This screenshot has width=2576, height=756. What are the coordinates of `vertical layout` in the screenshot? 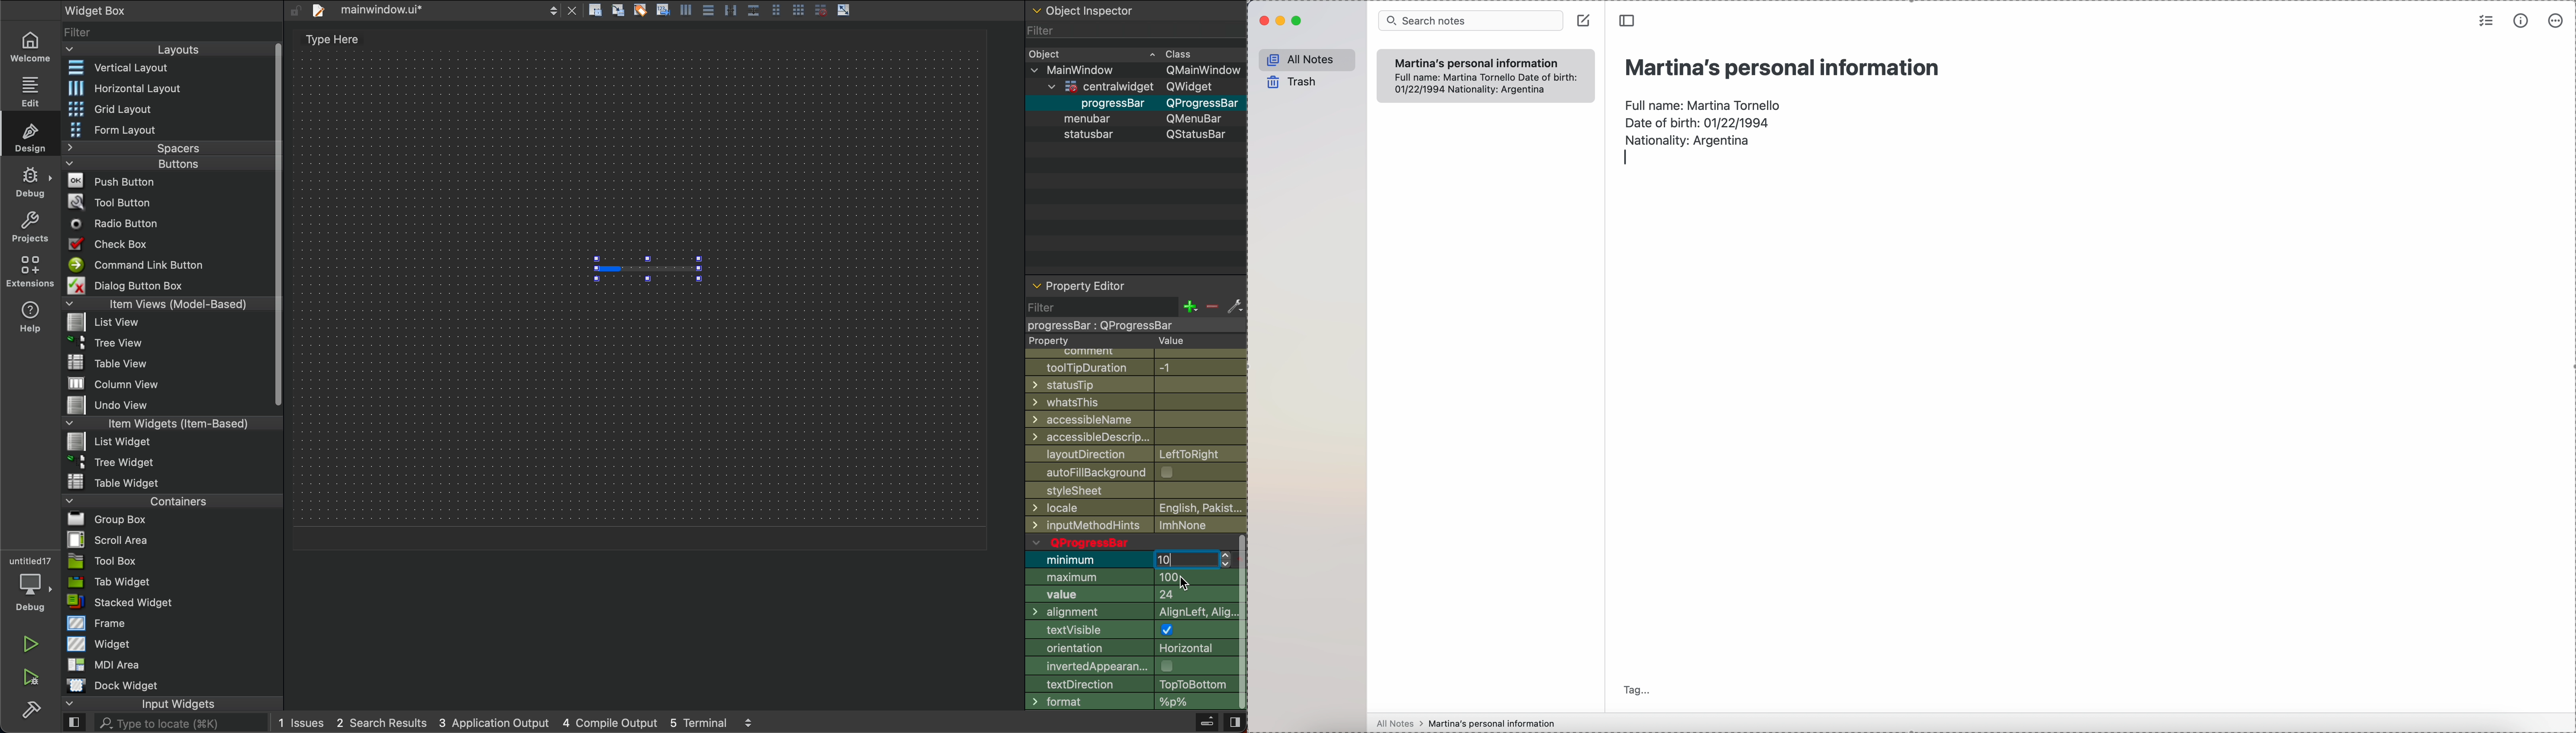 It's located at (164, 69).